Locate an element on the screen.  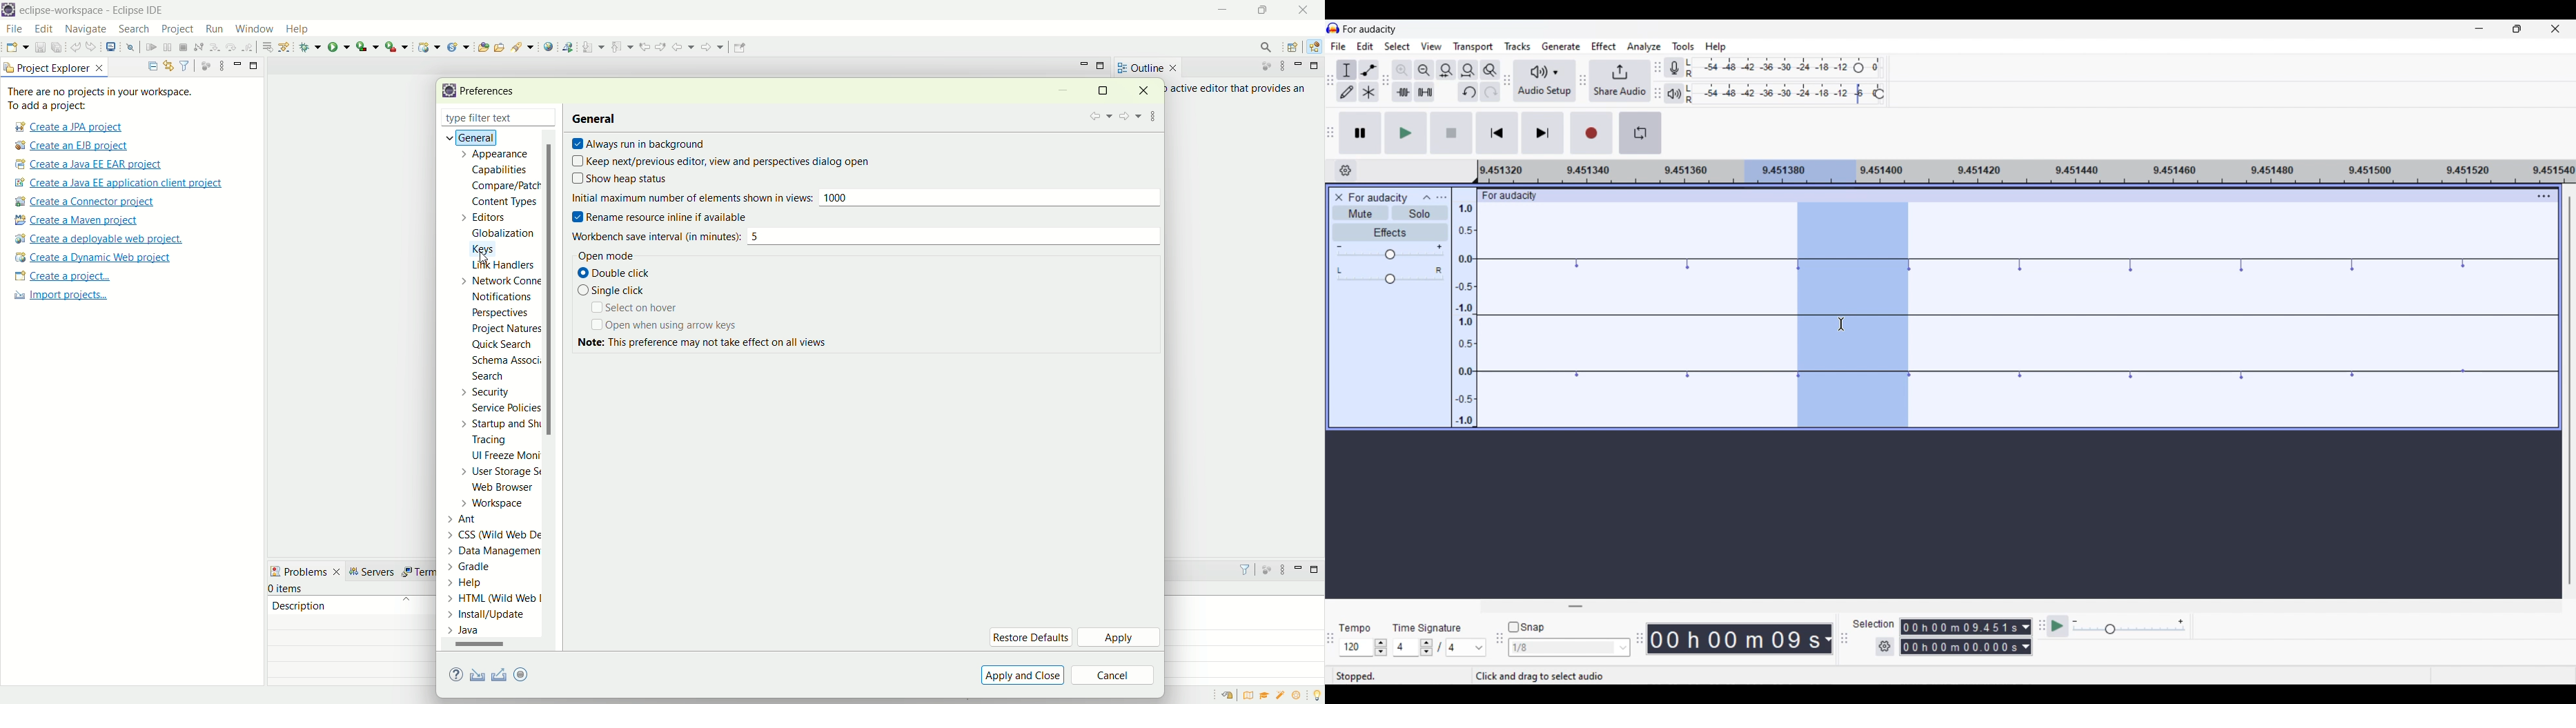
Effects is located at coordinates (1391, 232).